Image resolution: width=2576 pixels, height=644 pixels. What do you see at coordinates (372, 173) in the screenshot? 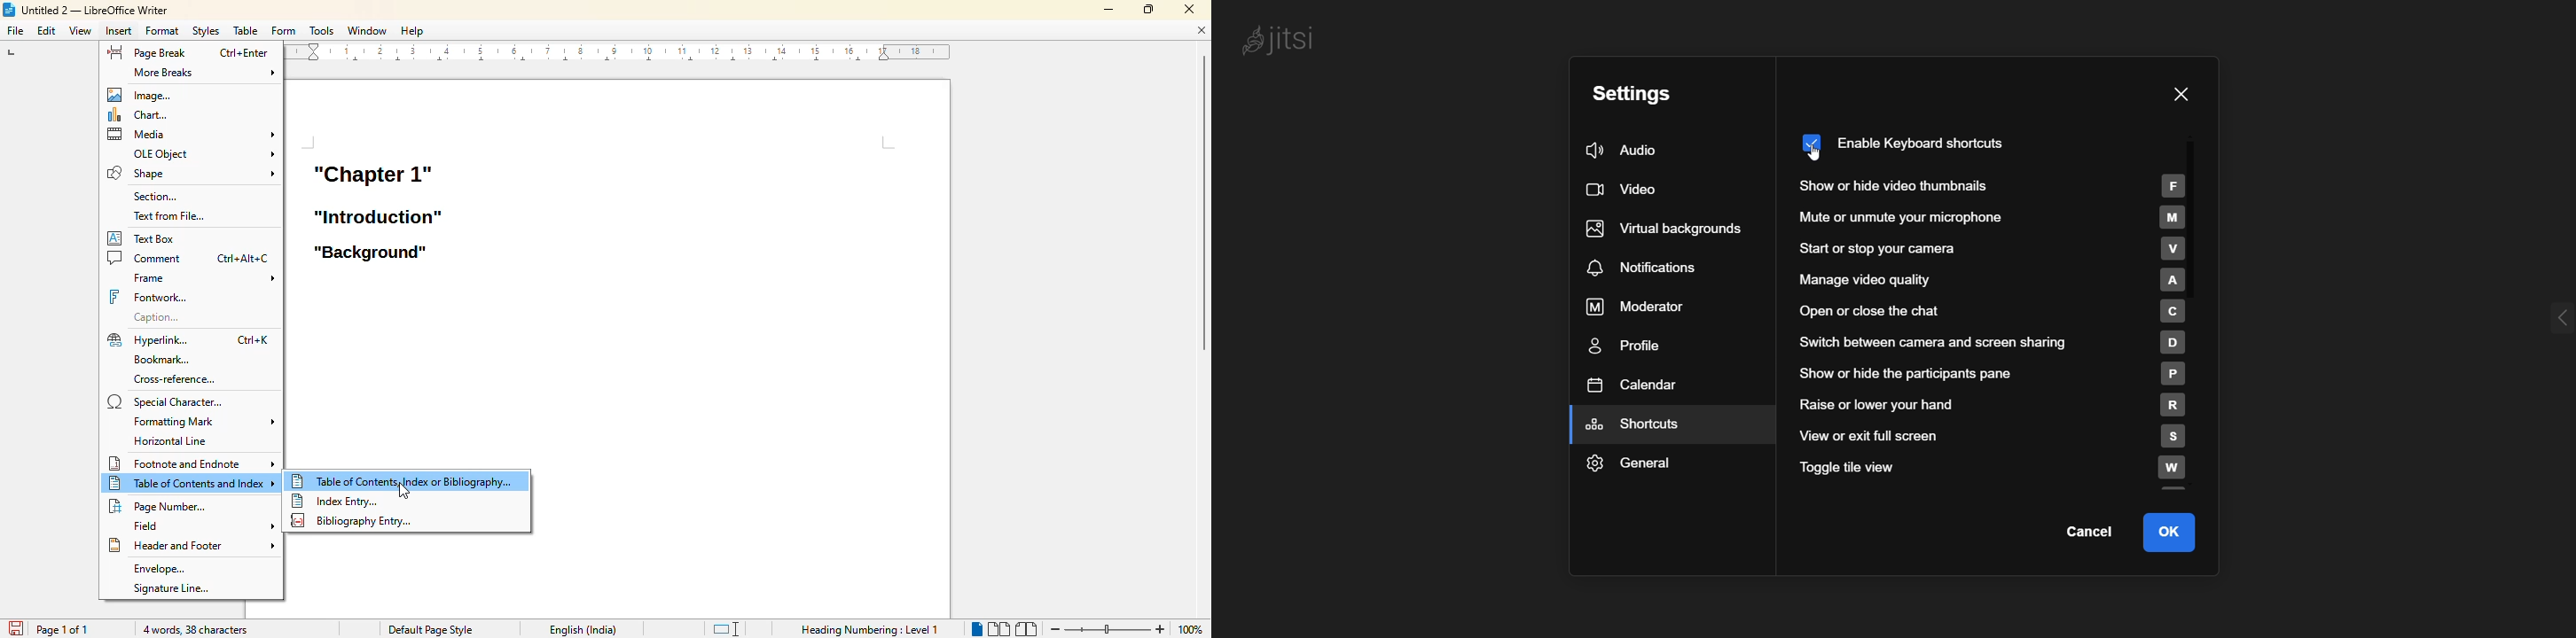
I see `heading 1` at bounding box center [372, 173].